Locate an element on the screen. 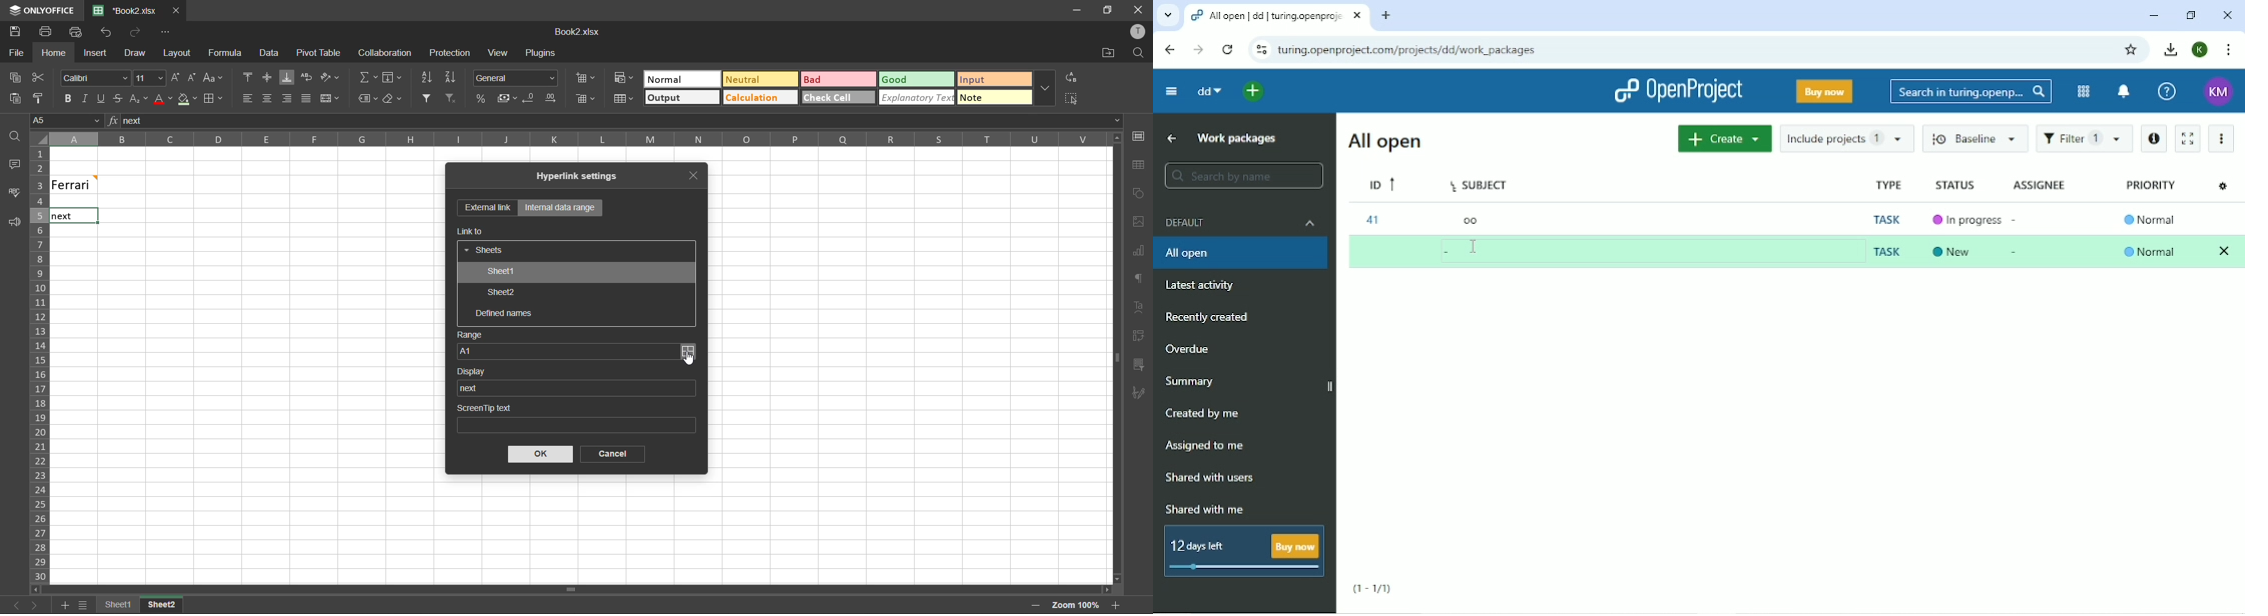 This screenshot has height=616, width=2268. image is located at coordinates (1139, 223).